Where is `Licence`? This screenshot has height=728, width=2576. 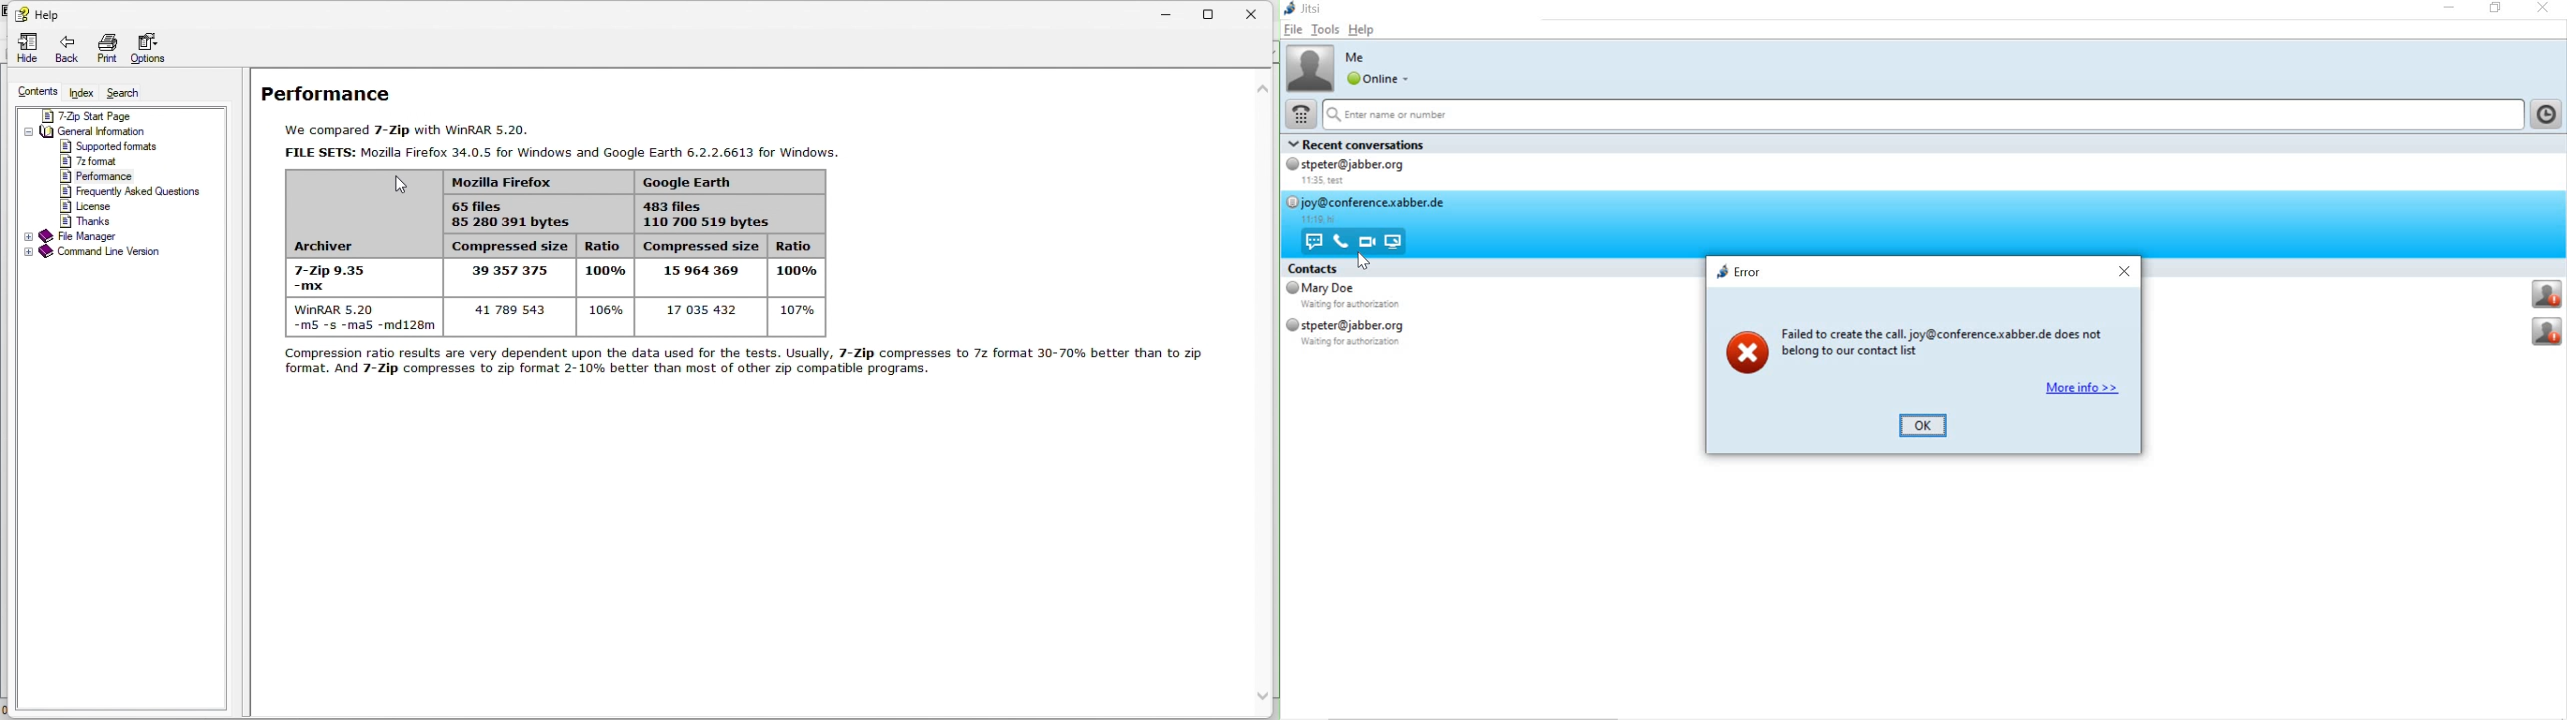
Licence is located at coordinates (90, 206).